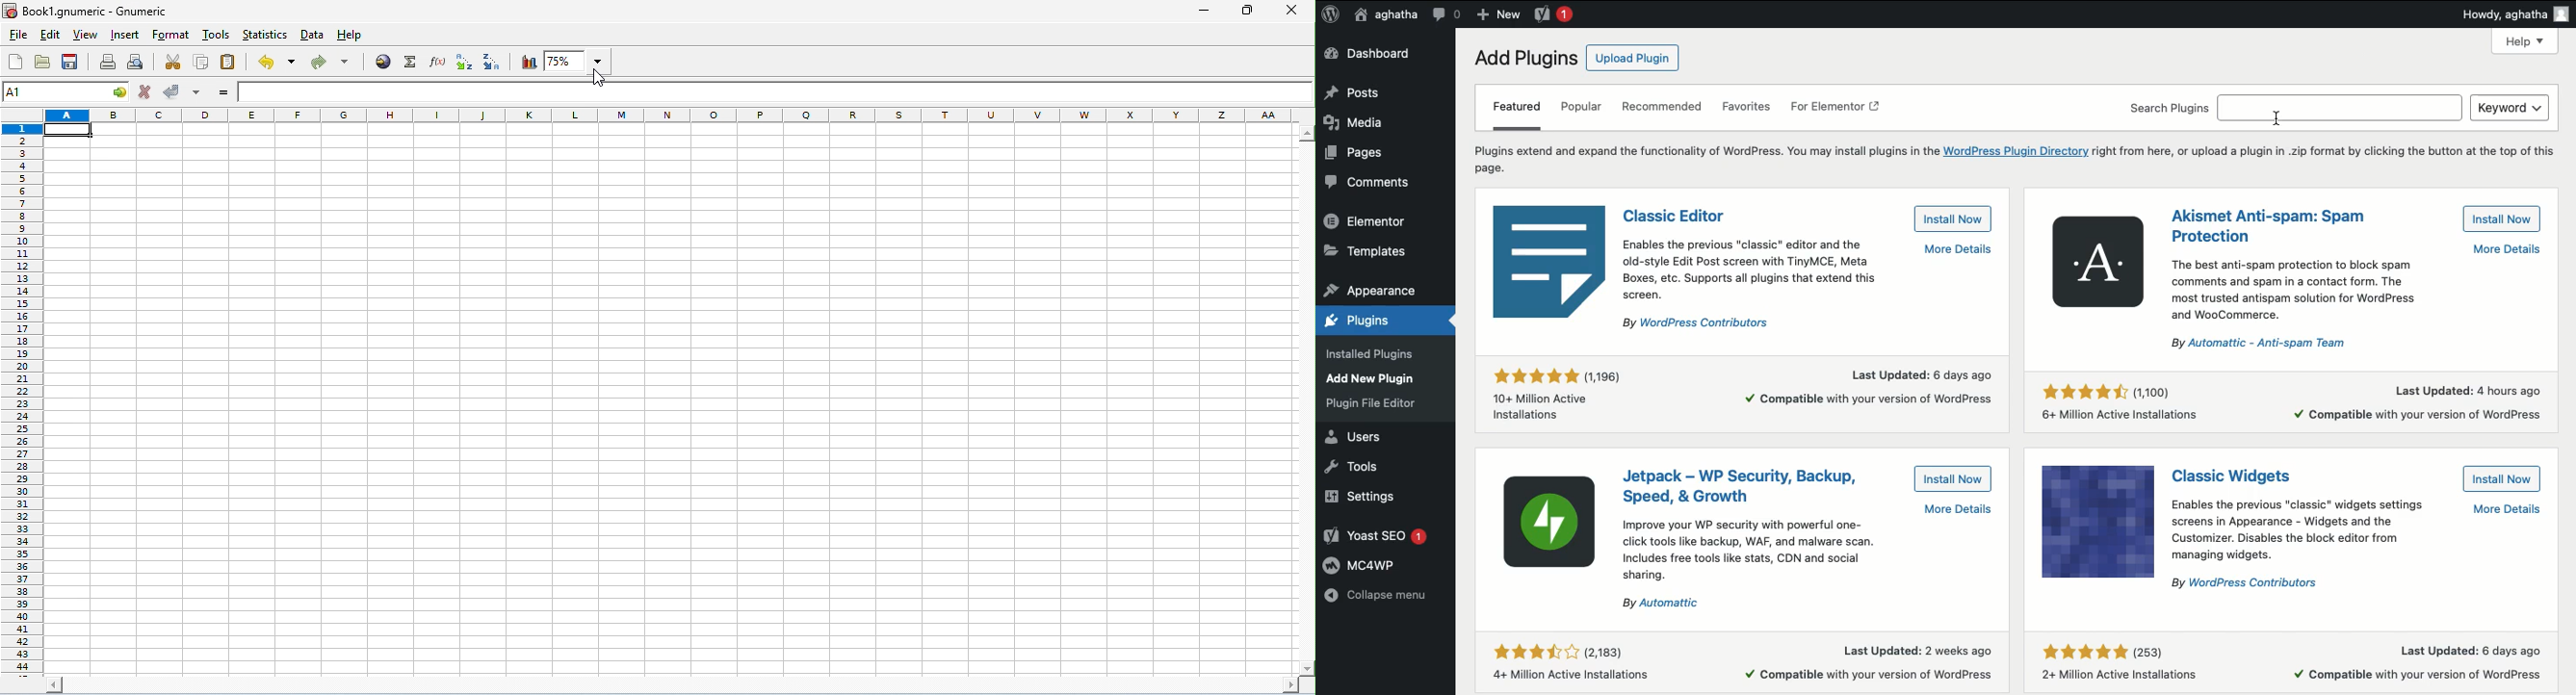 This screenshot has width=2576, height=700. Describe the element at coordinates (42, 61) in the screenshot. I see `open` at that location.